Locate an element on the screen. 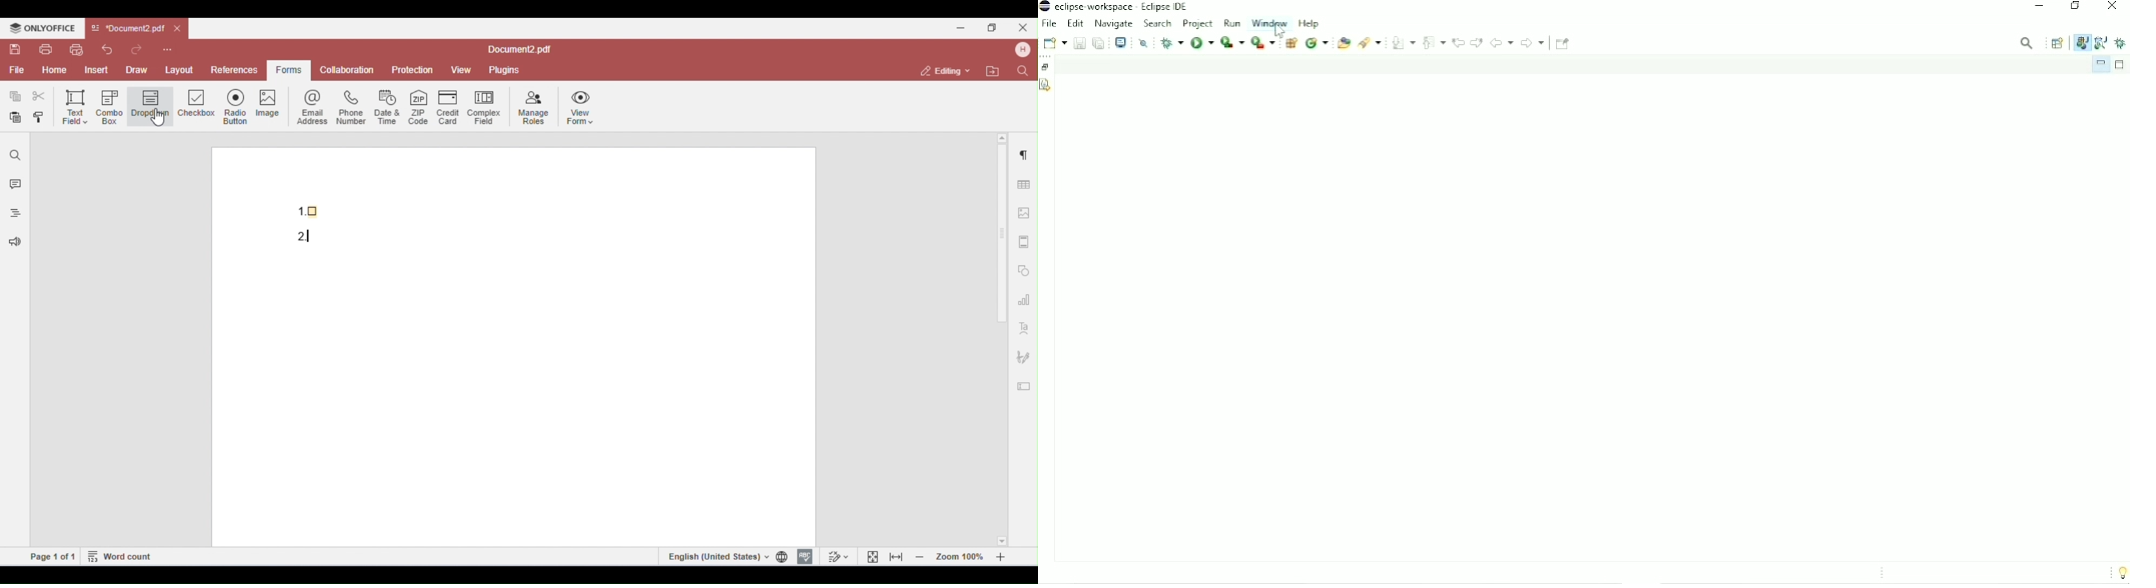 Image resolution: width=2156 pixels, height=588 pixels. Access commands and other items is located at coordinates (2026, 42).